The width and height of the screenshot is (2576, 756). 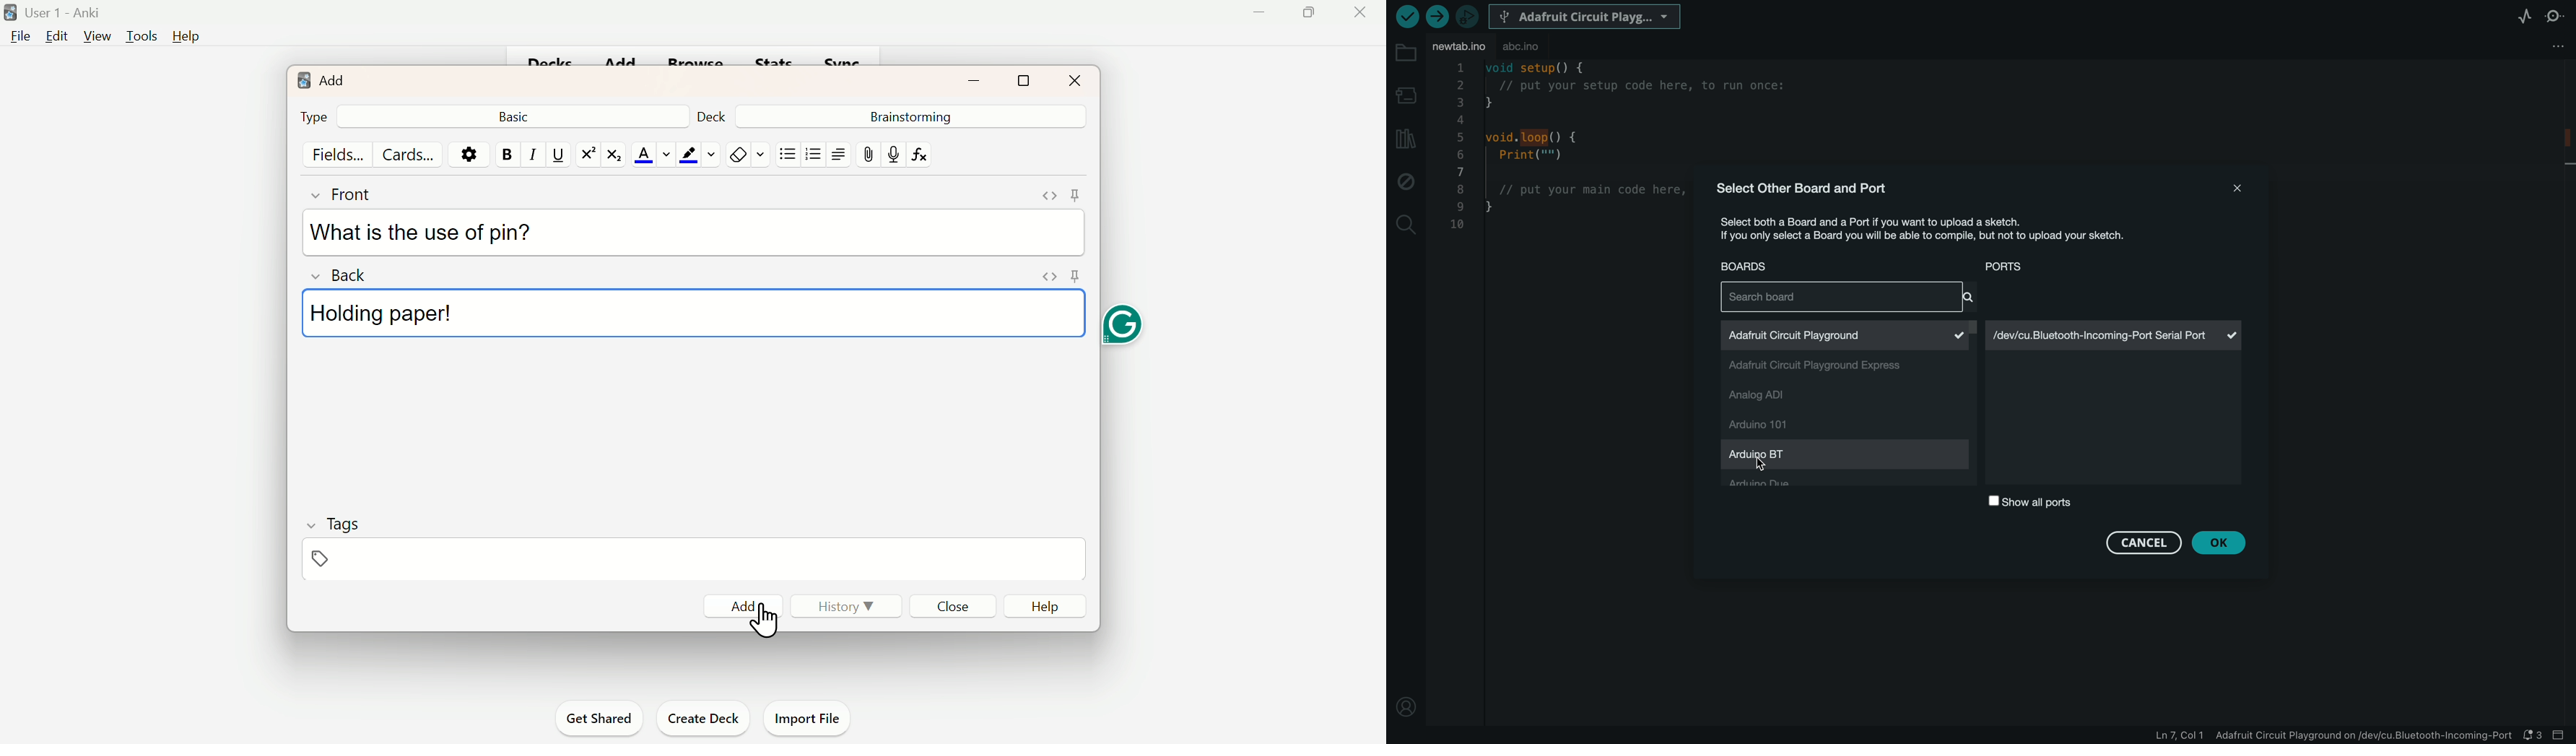 What do you see at coordinates (1406, 137) in the screenshot?
I see `library manager` at bounding box center [1406, 137].